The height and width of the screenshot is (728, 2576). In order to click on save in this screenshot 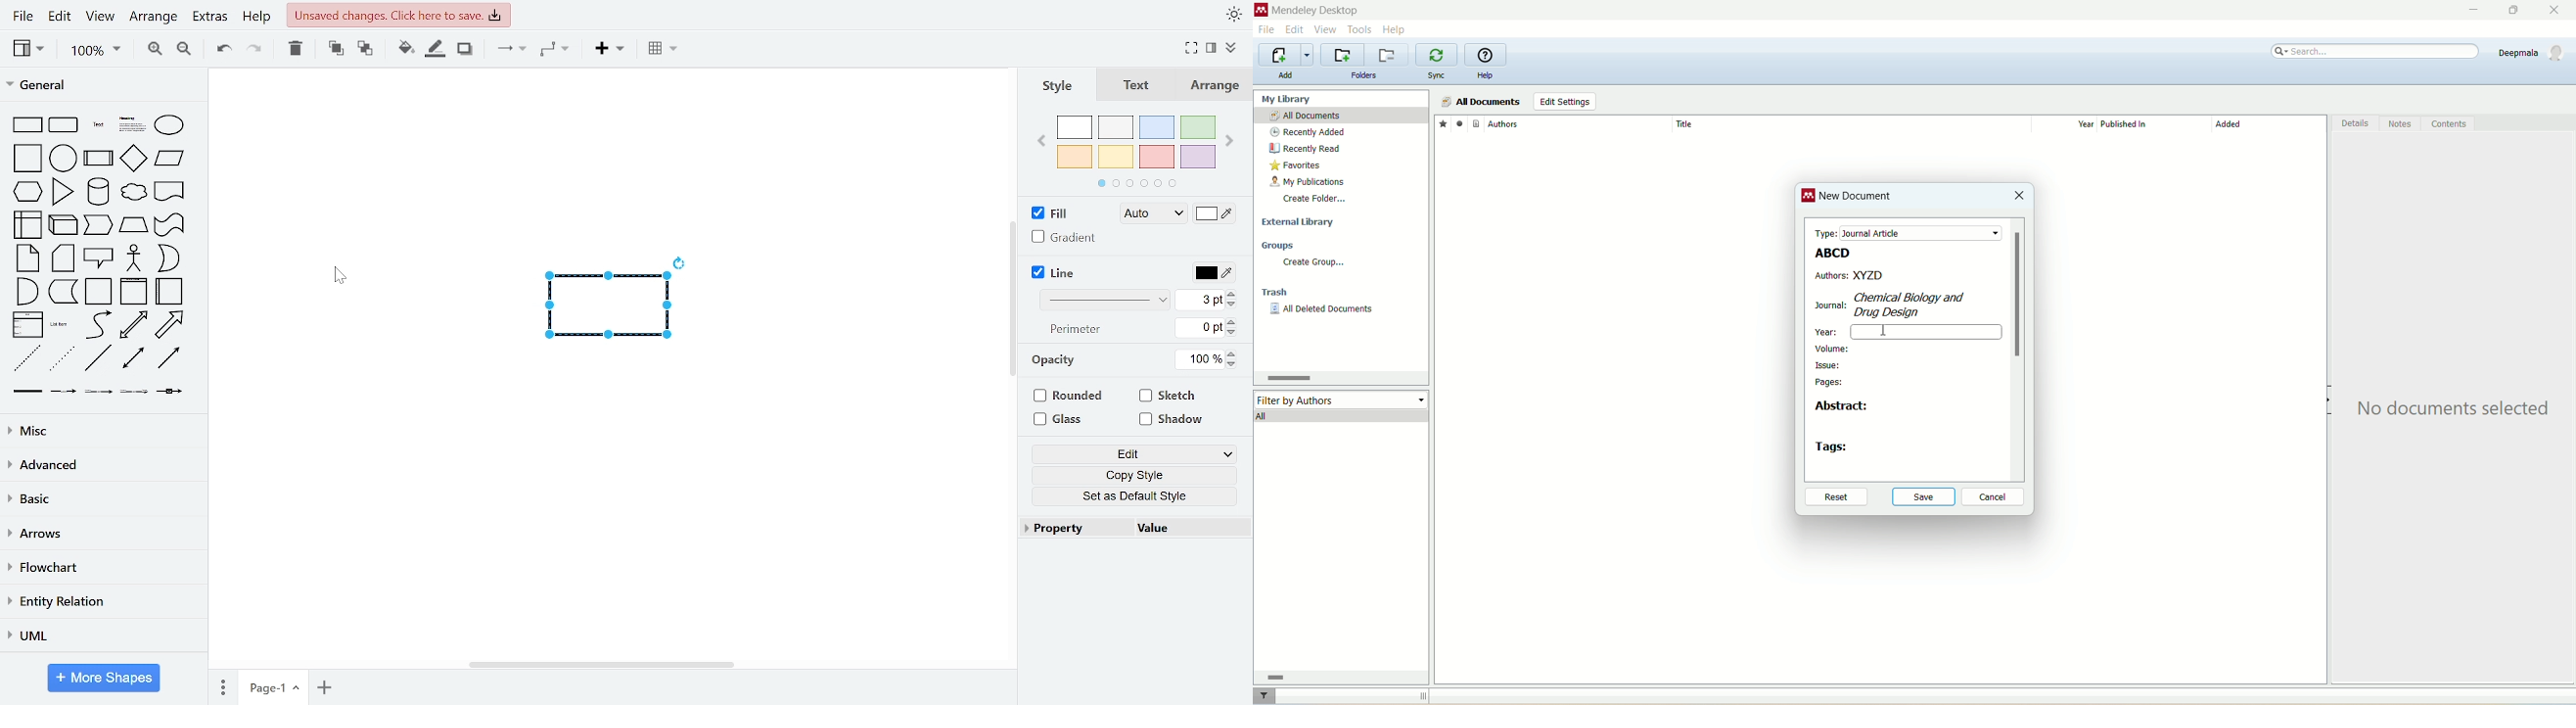, I will do `click(1924, 496)`.